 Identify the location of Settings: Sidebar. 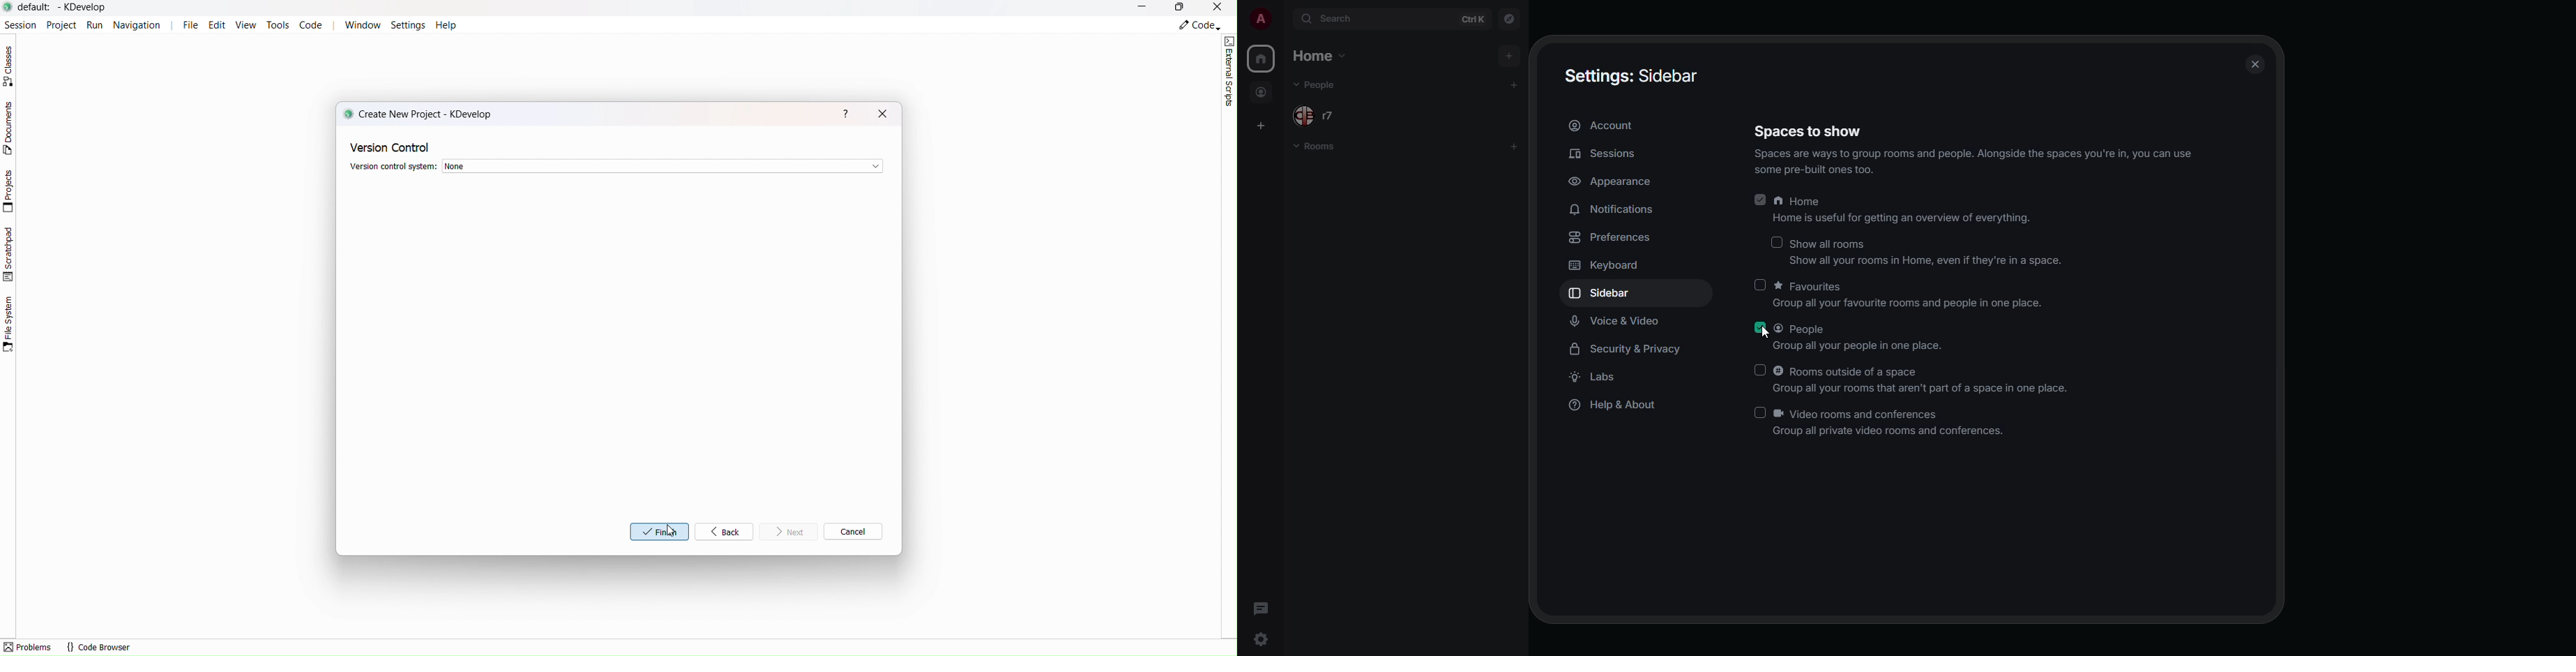
(1633, 75).